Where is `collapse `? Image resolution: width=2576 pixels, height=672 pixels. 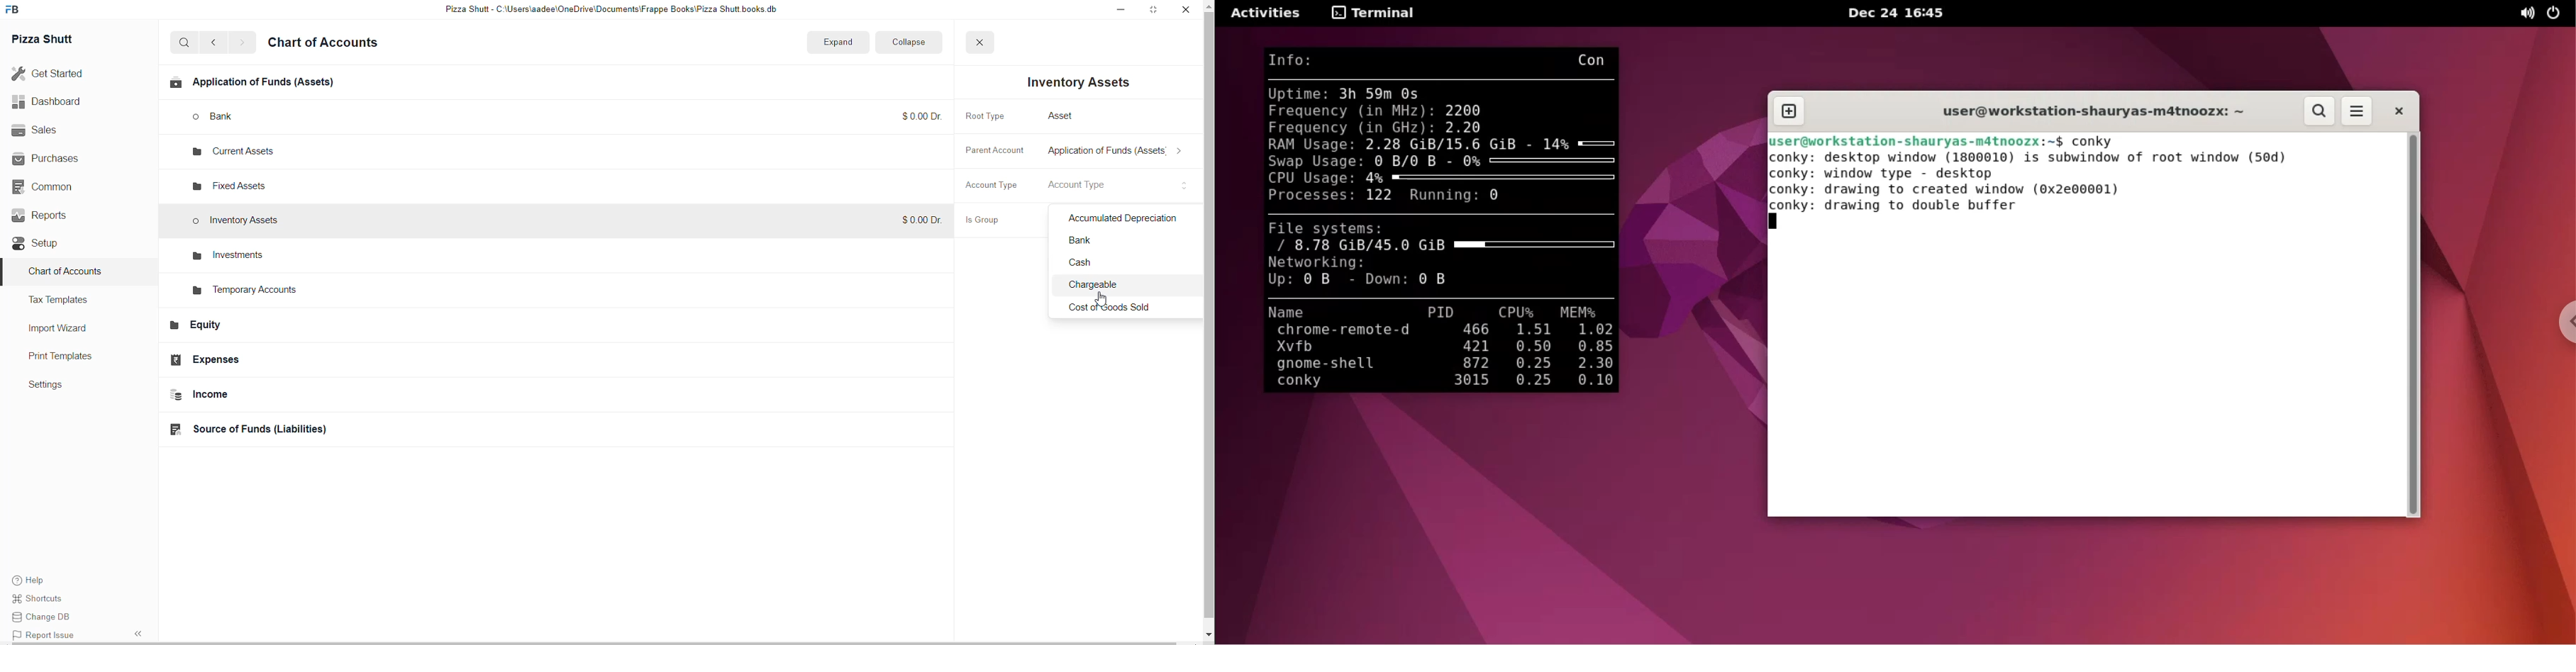 collapse  is located at coordinates (918, 42).